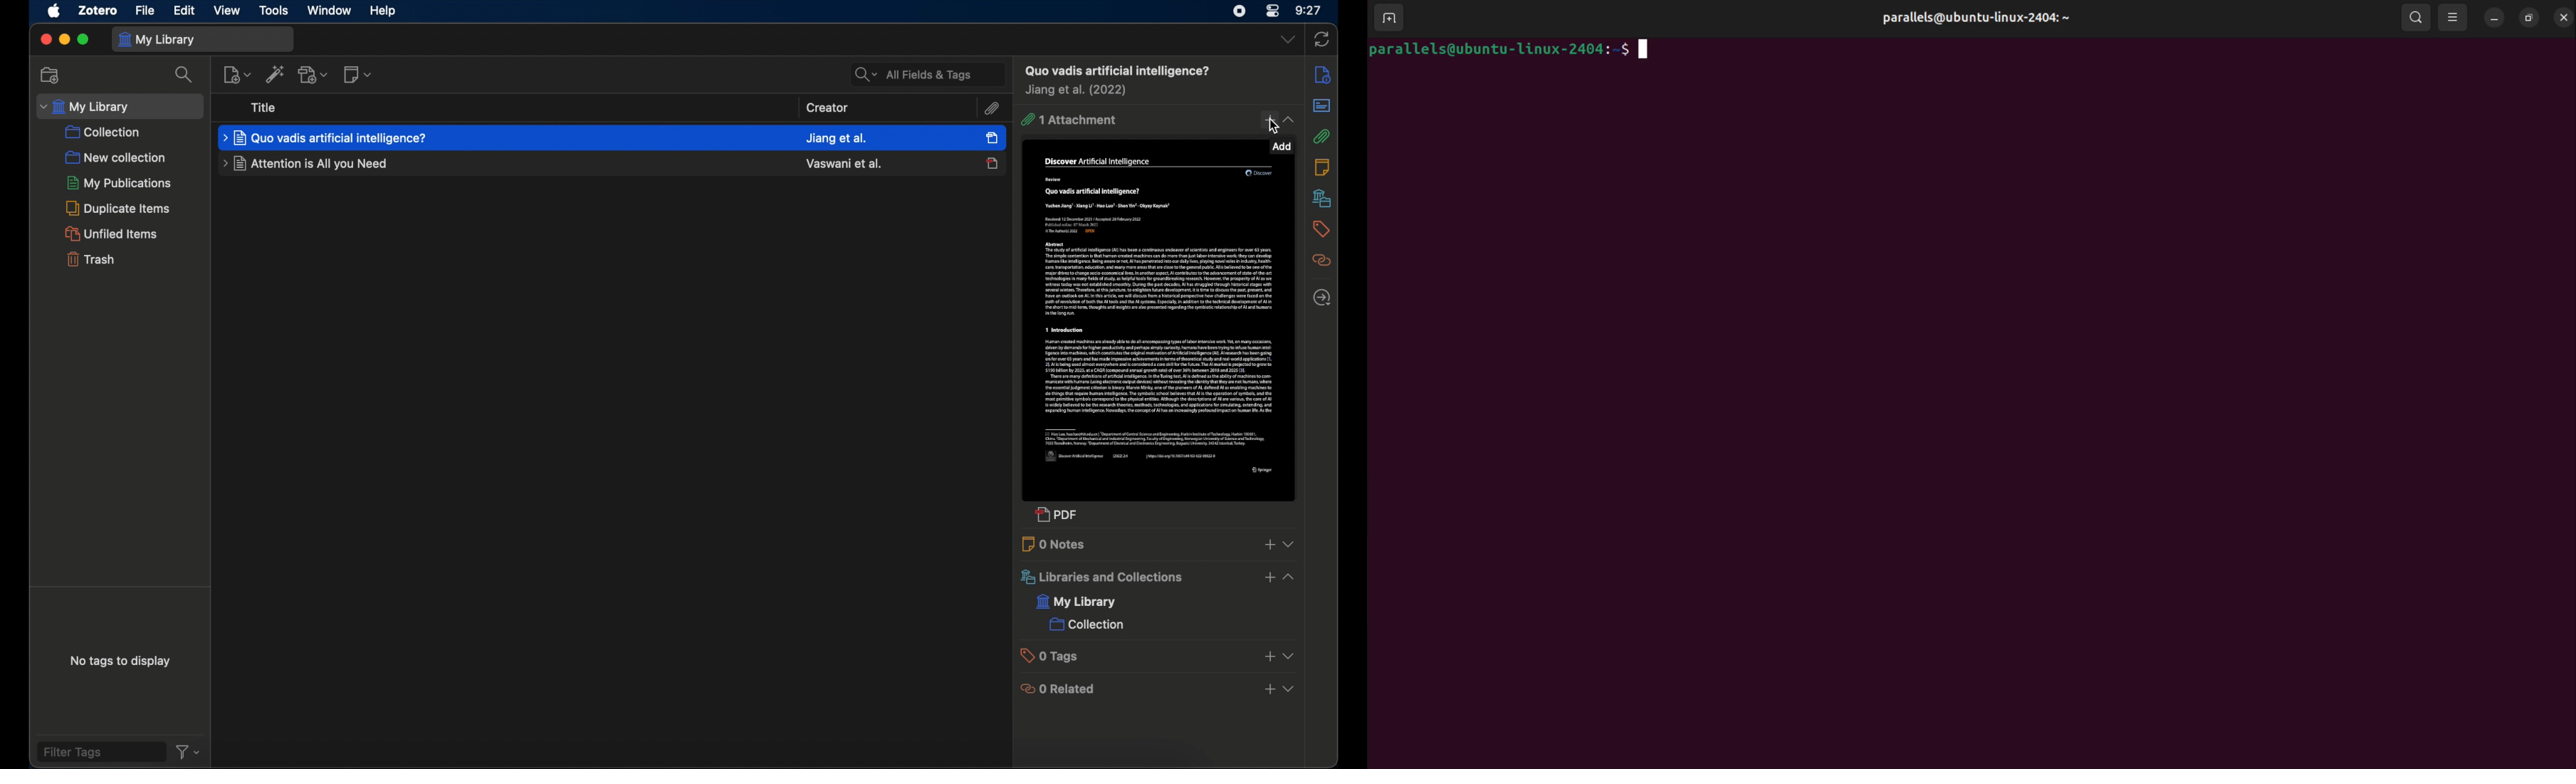 The height and width of the screenshot is (784, 2576). I want to click on add terminal, so click(1391, 16).